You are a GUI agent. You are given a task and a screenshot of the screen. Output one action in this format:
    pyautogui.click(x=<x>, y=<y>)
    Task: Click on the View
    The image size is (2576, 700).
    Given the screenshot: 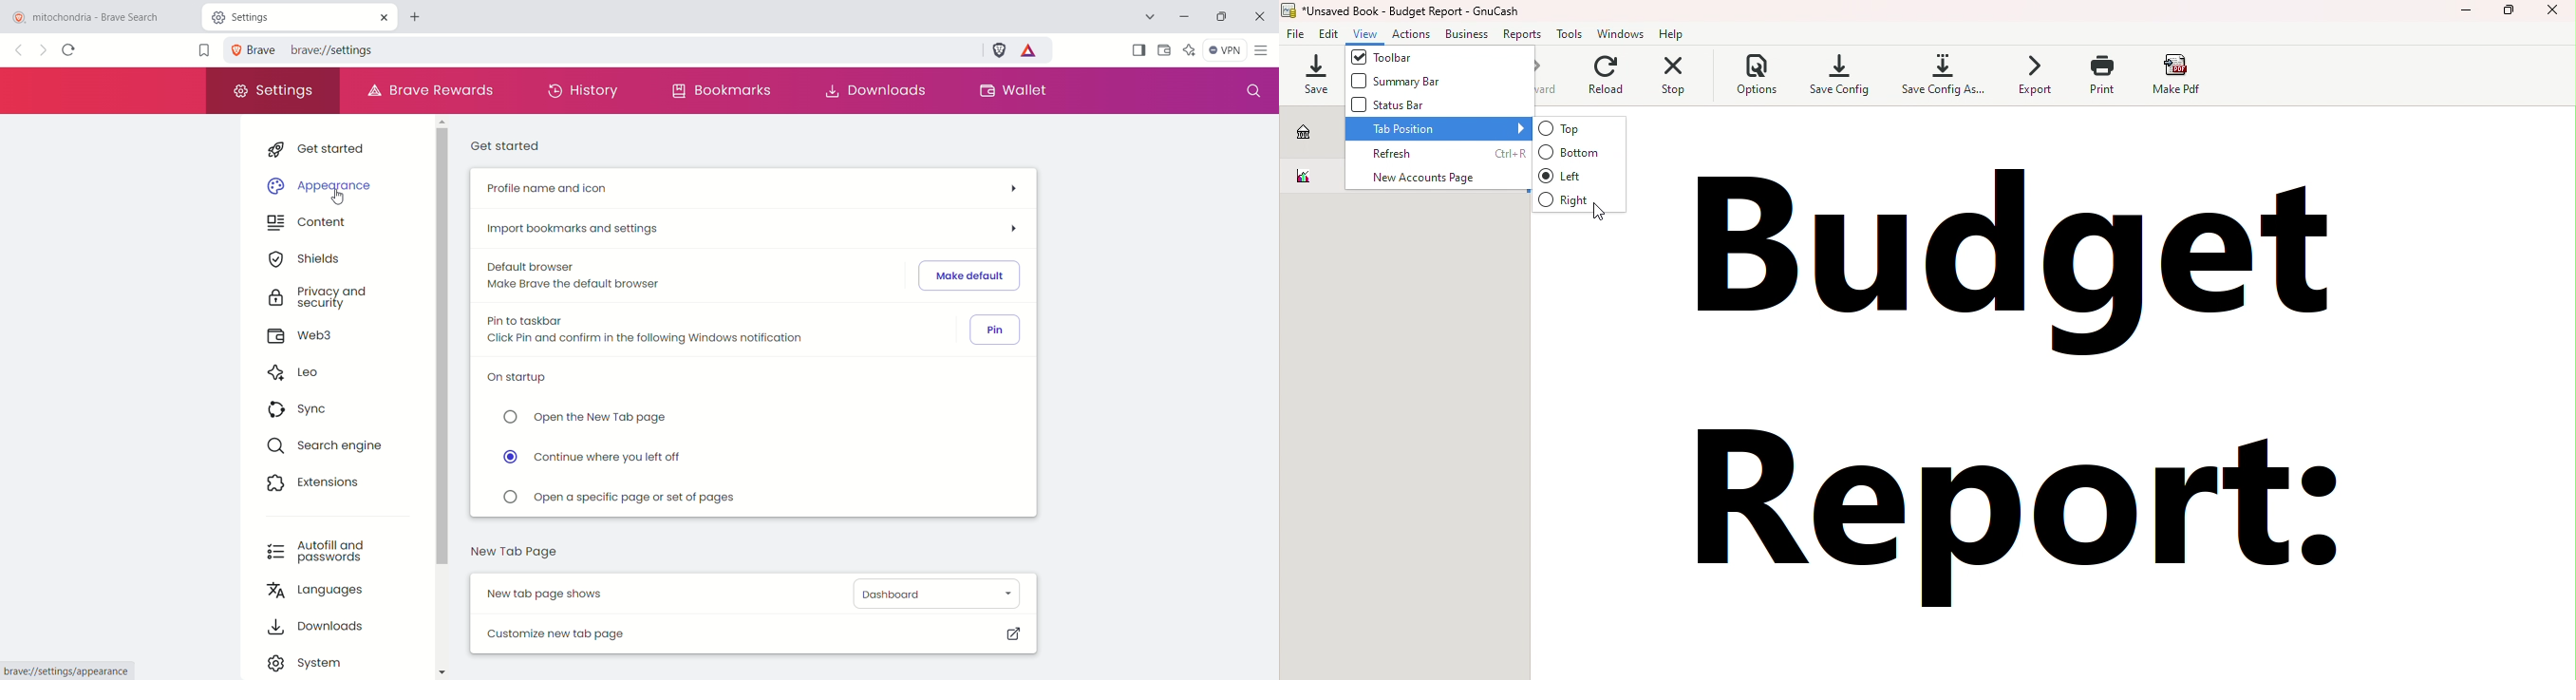 What is the action you would take?
    pyautogui.click(x=1364, y=33)
    